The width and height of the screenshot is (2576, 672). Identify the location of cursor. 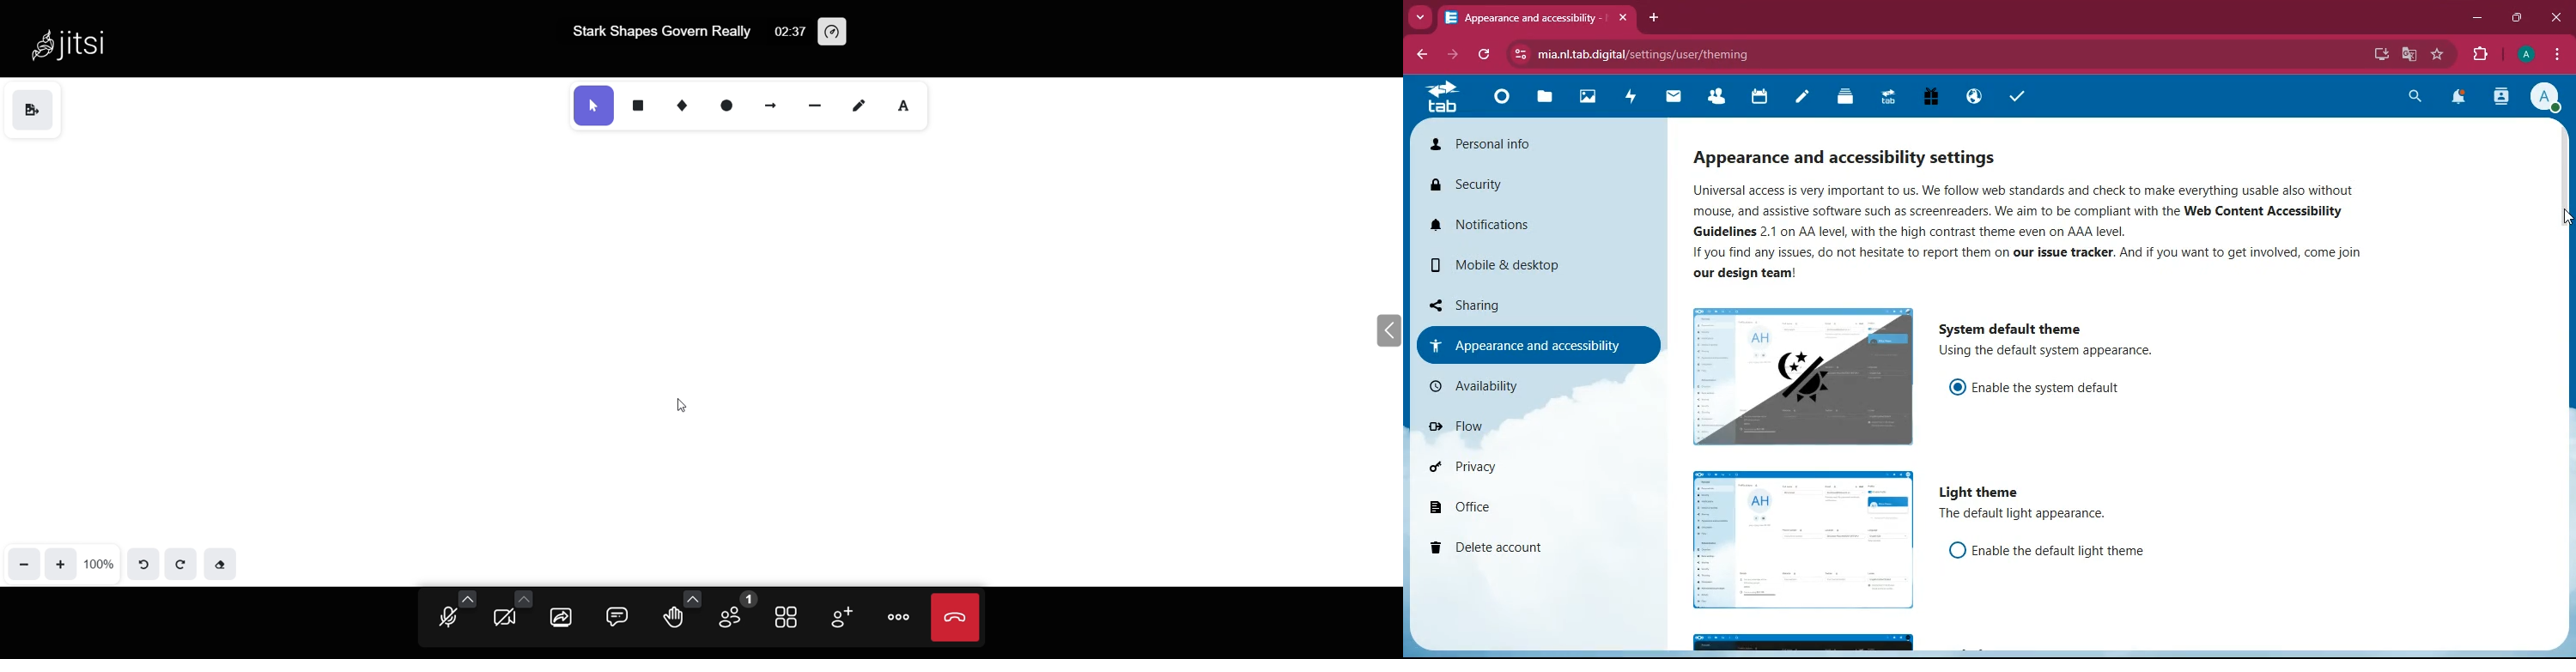
(679, 411).